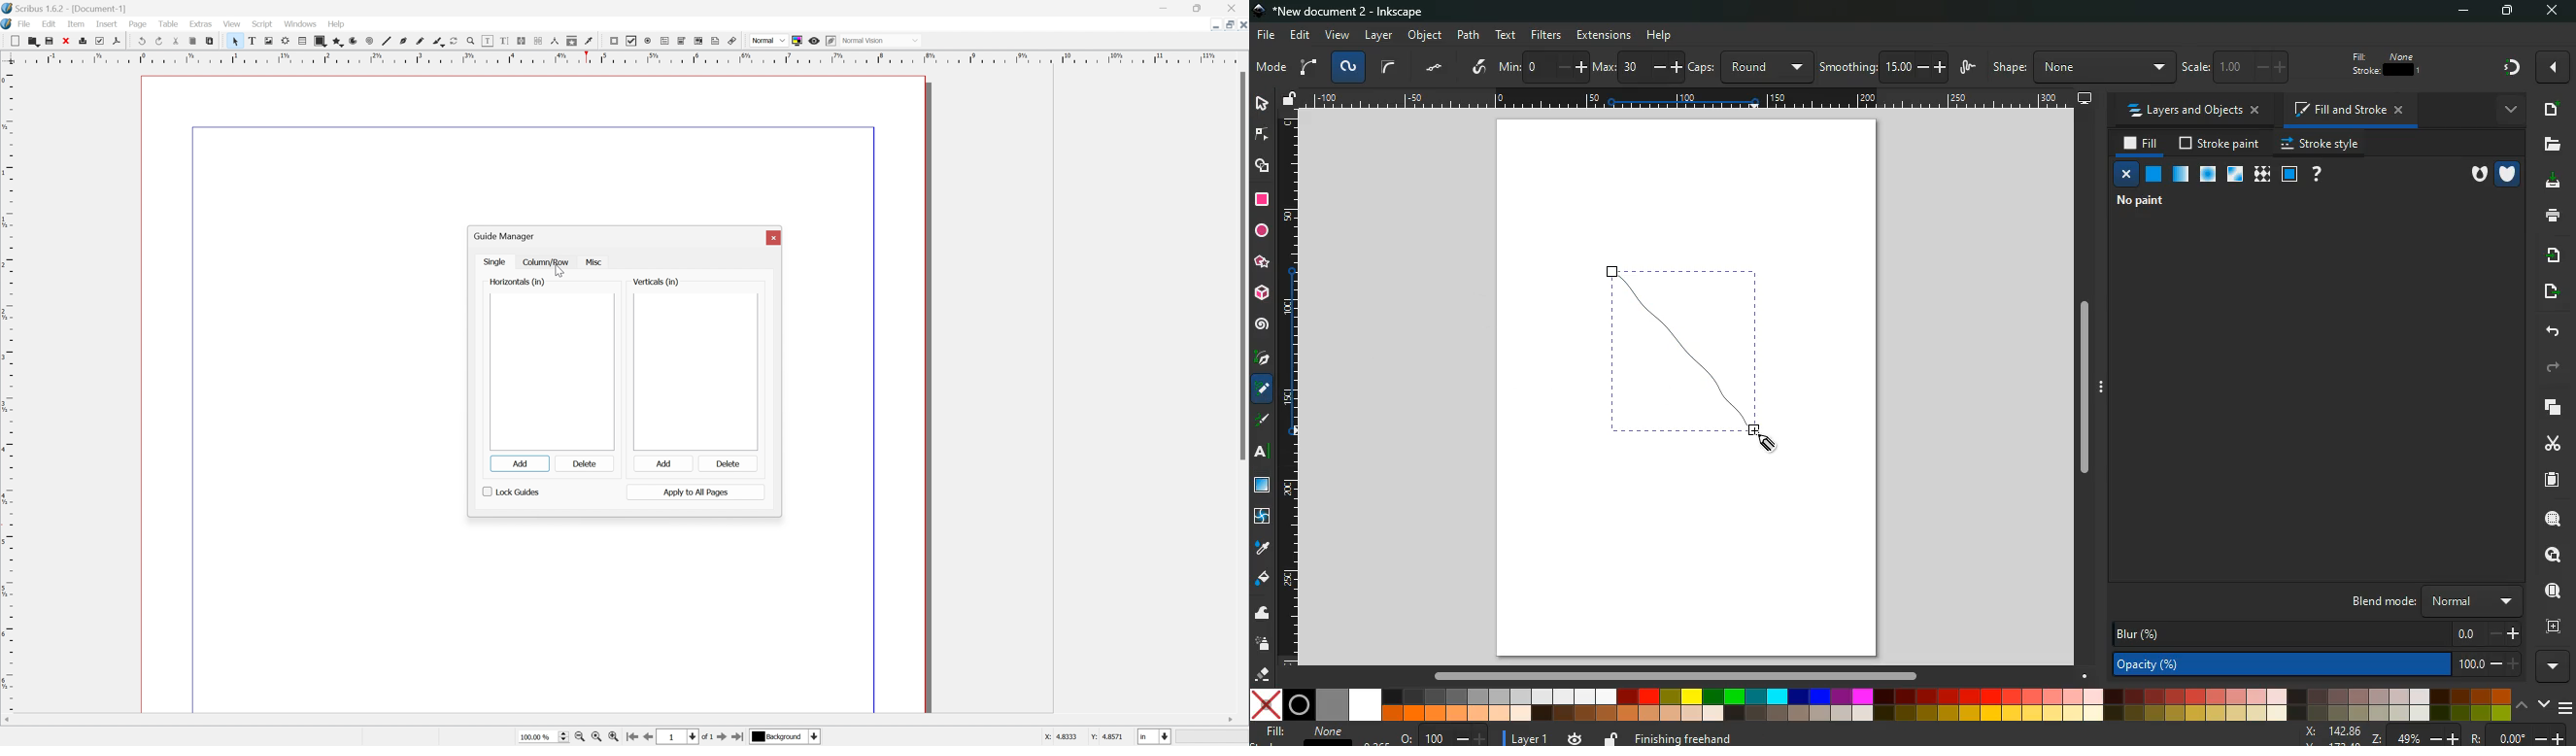  Describe the element at coordinates (699, 41) in the screenshot. I see `pdf list box` at that location.